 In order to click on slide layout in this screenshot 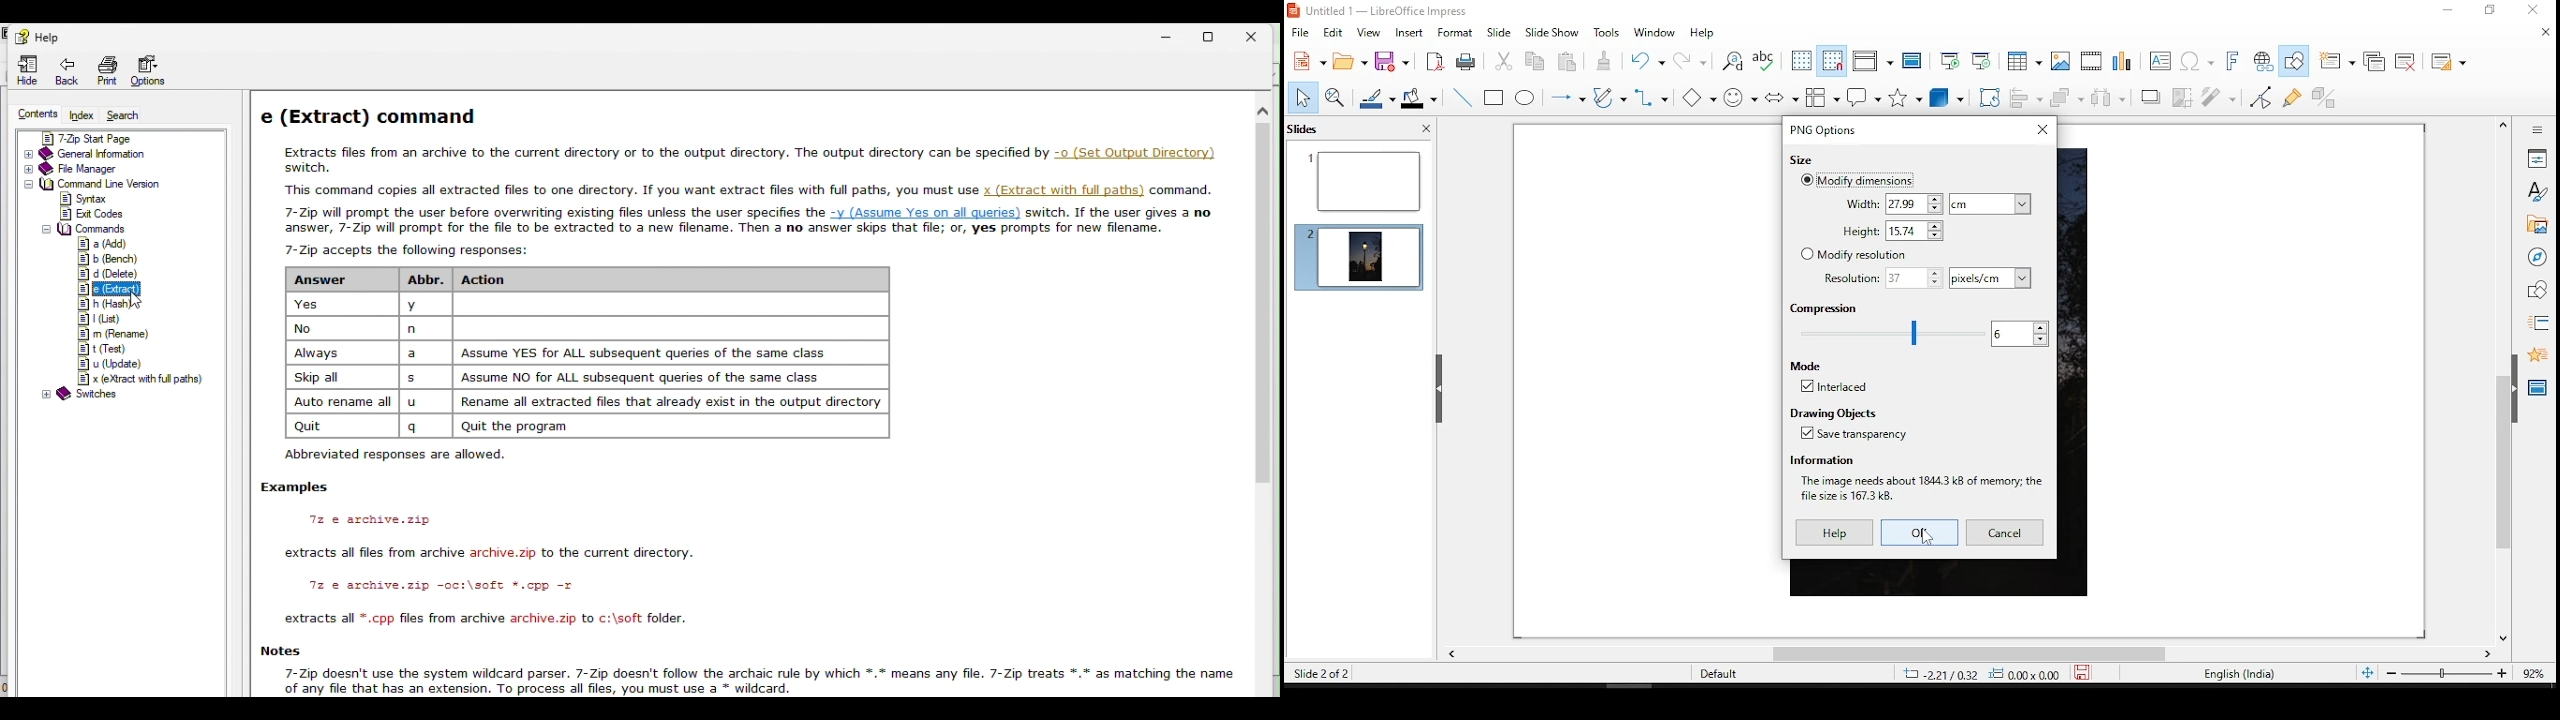, I will do `click(2449, 61)`.